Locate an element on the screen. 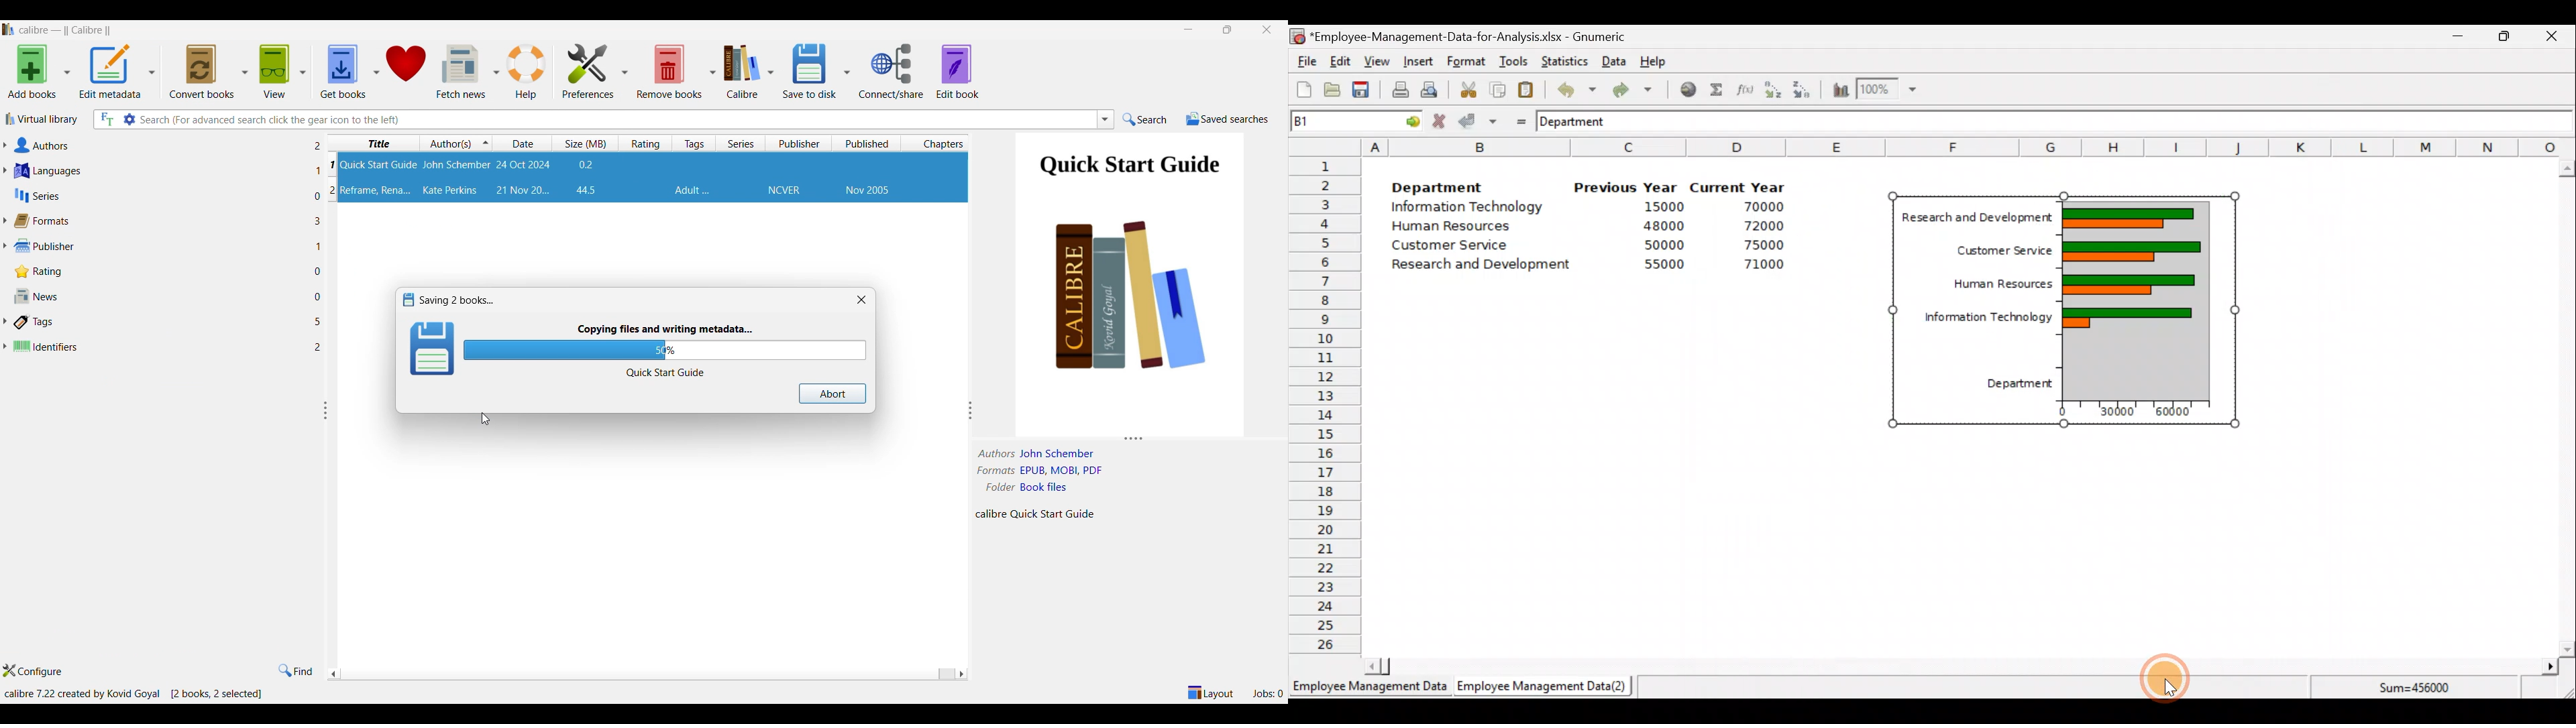 This screenshot has width=2576, height=728. Insert a chart is located at coordinates (1837, 89).